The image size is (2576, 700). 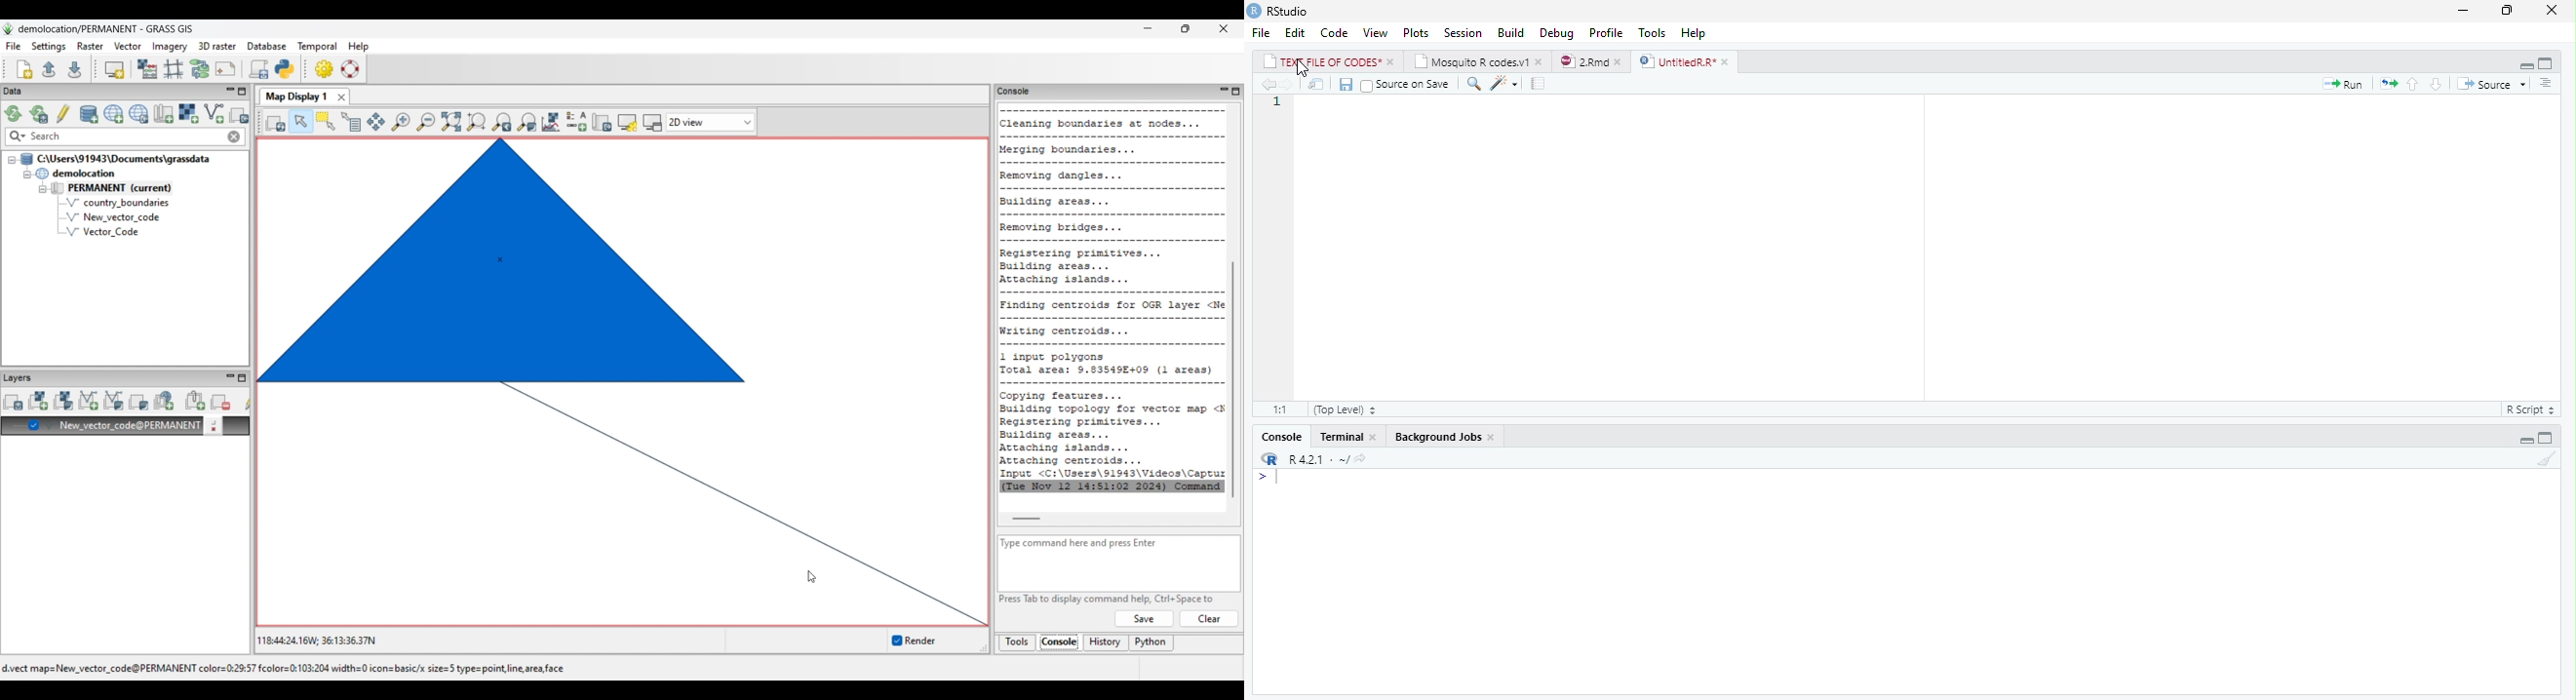 What do you see at coordinates (230, 378) in the screenshot?
I see `Minimize Layers panel` at bounding box center [230, 378].